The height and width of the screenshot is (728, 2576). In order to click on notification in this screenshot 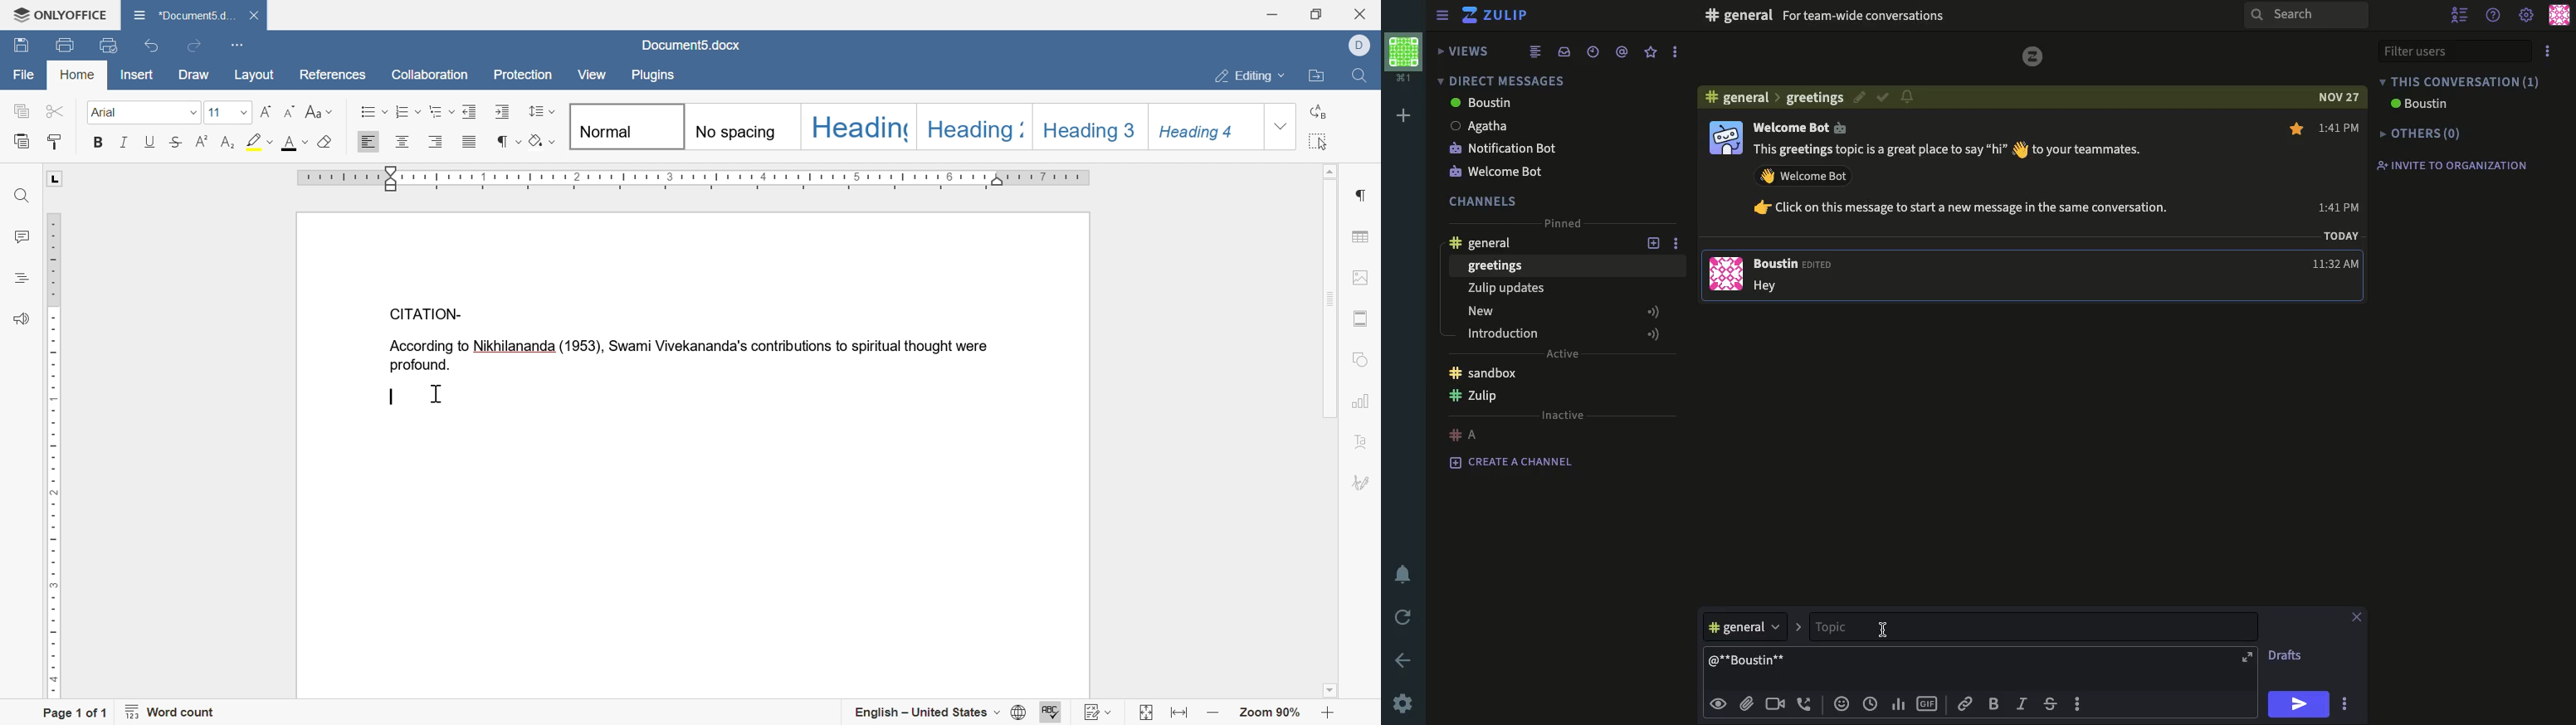, I will do `click(1407, 575)`.